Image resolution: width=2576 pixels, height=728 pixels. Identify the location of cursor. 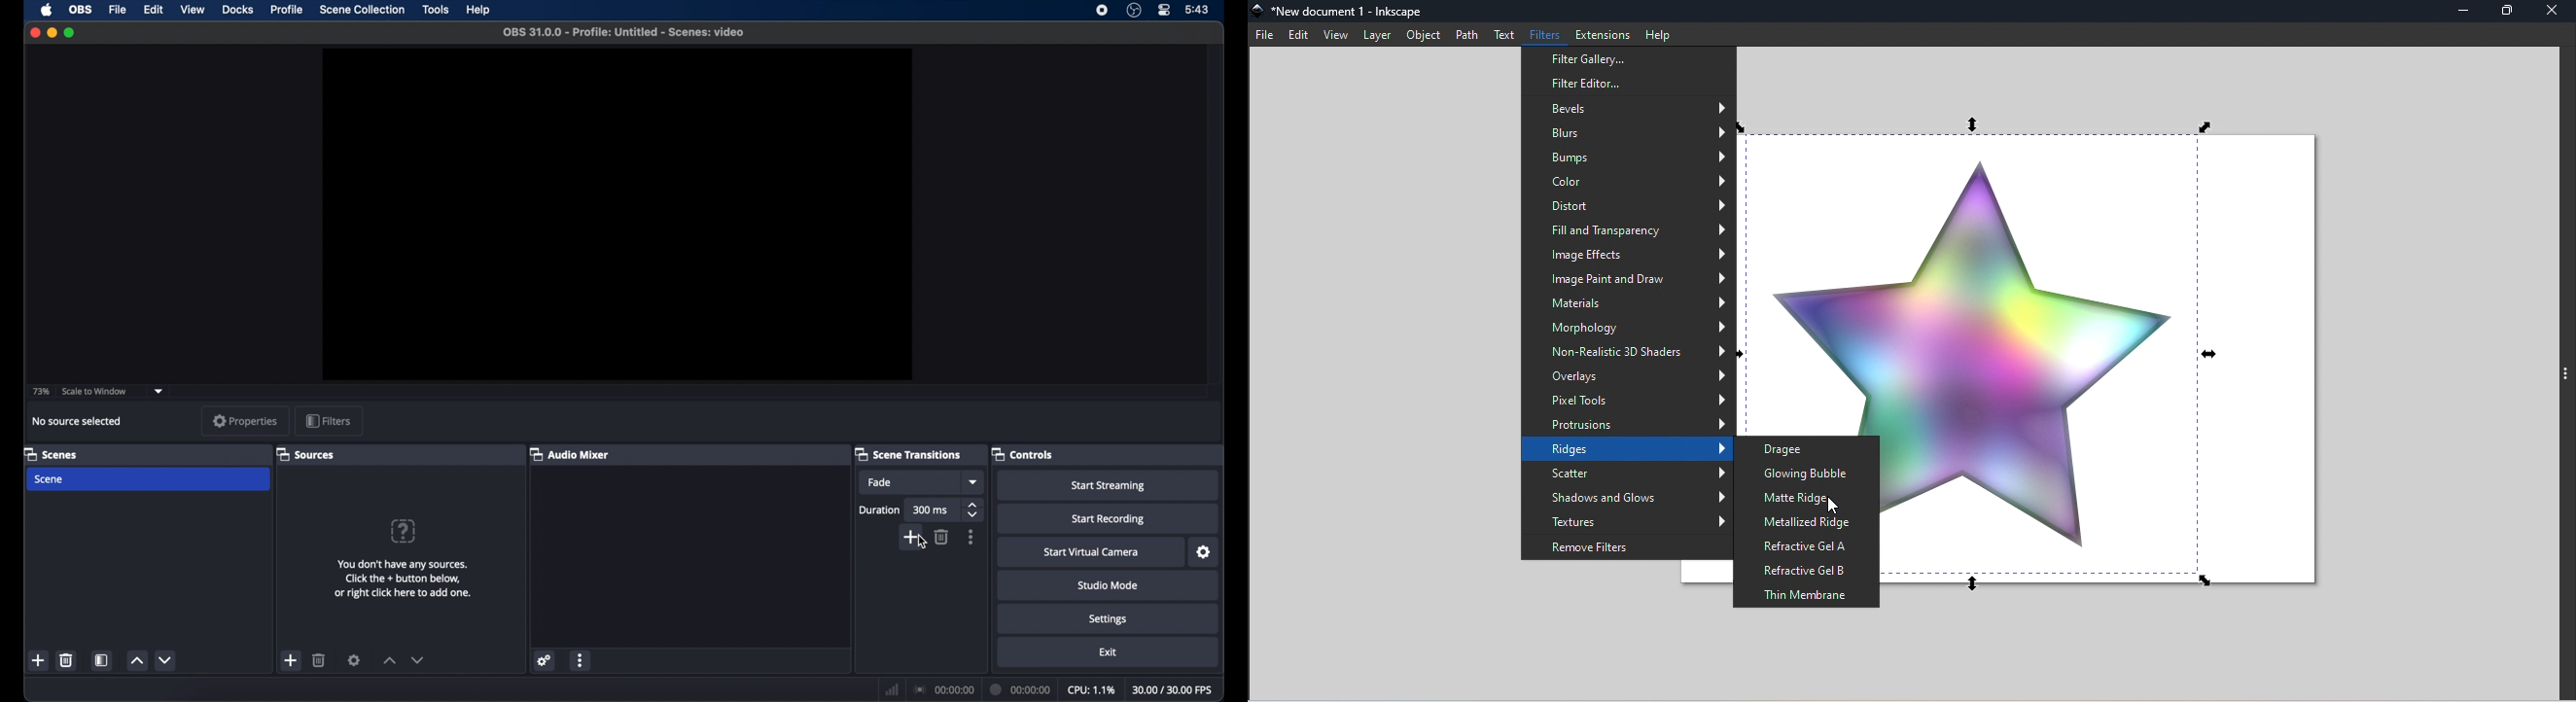
(922, 543).